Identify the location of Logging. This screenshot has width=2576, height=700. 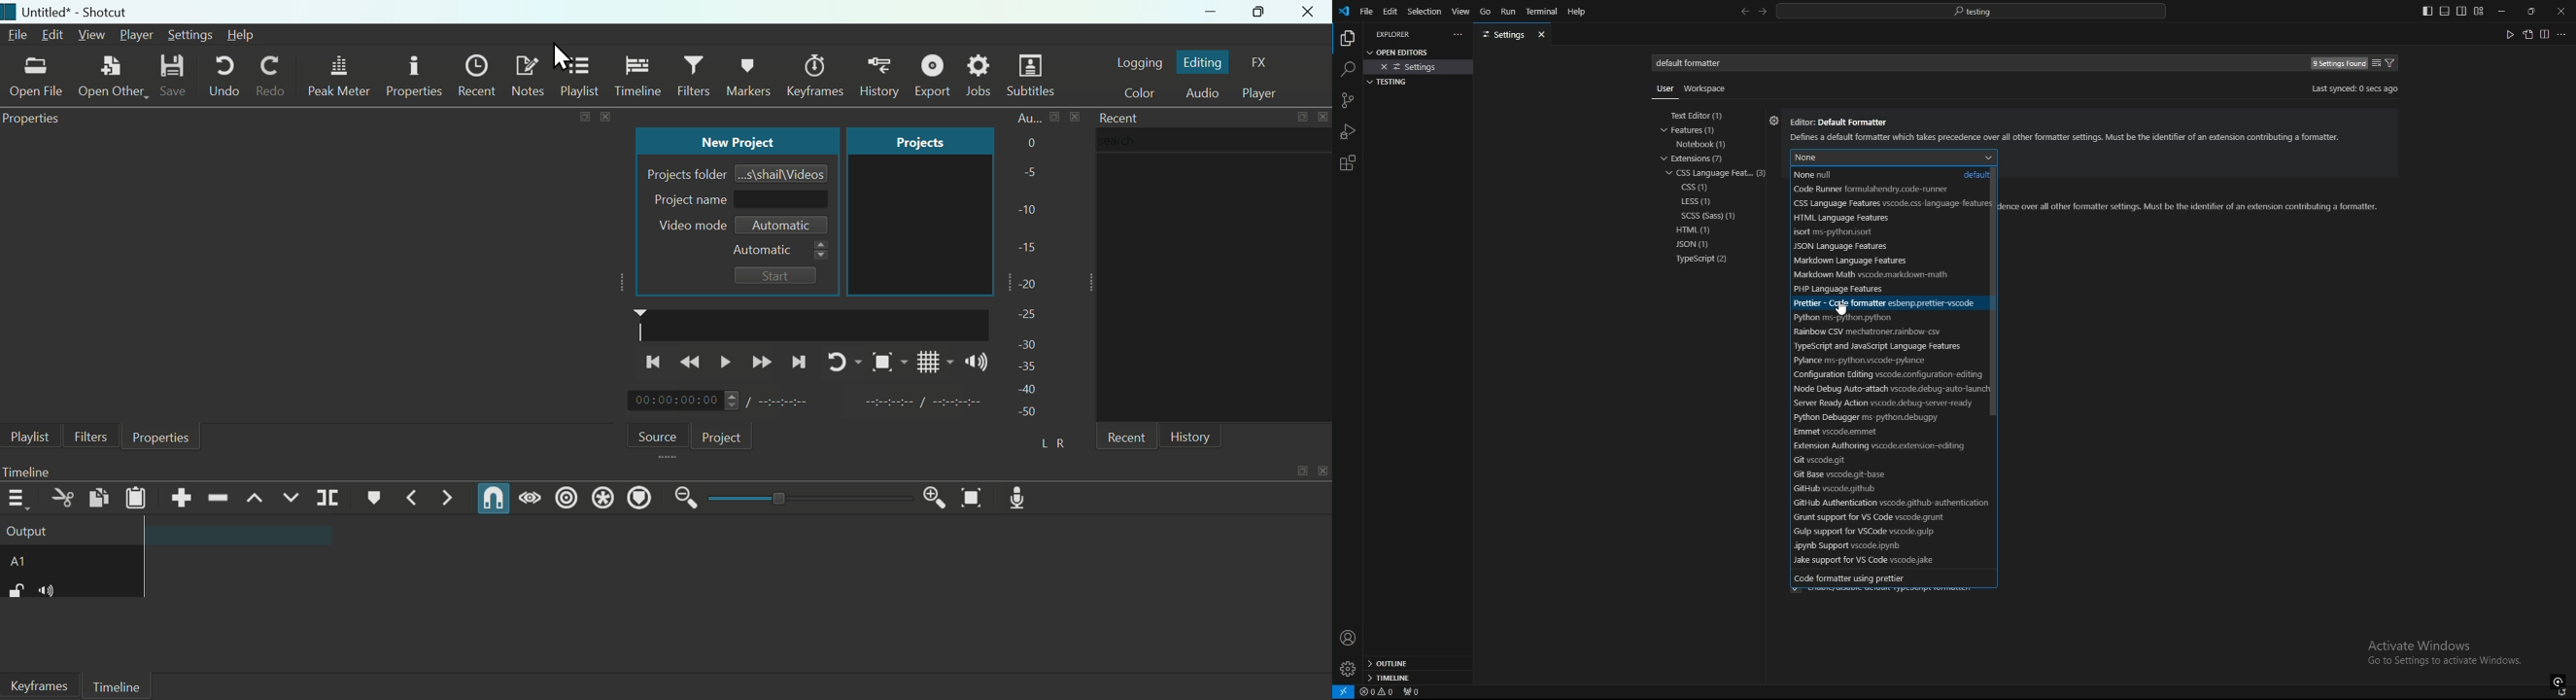
(1139, 60).